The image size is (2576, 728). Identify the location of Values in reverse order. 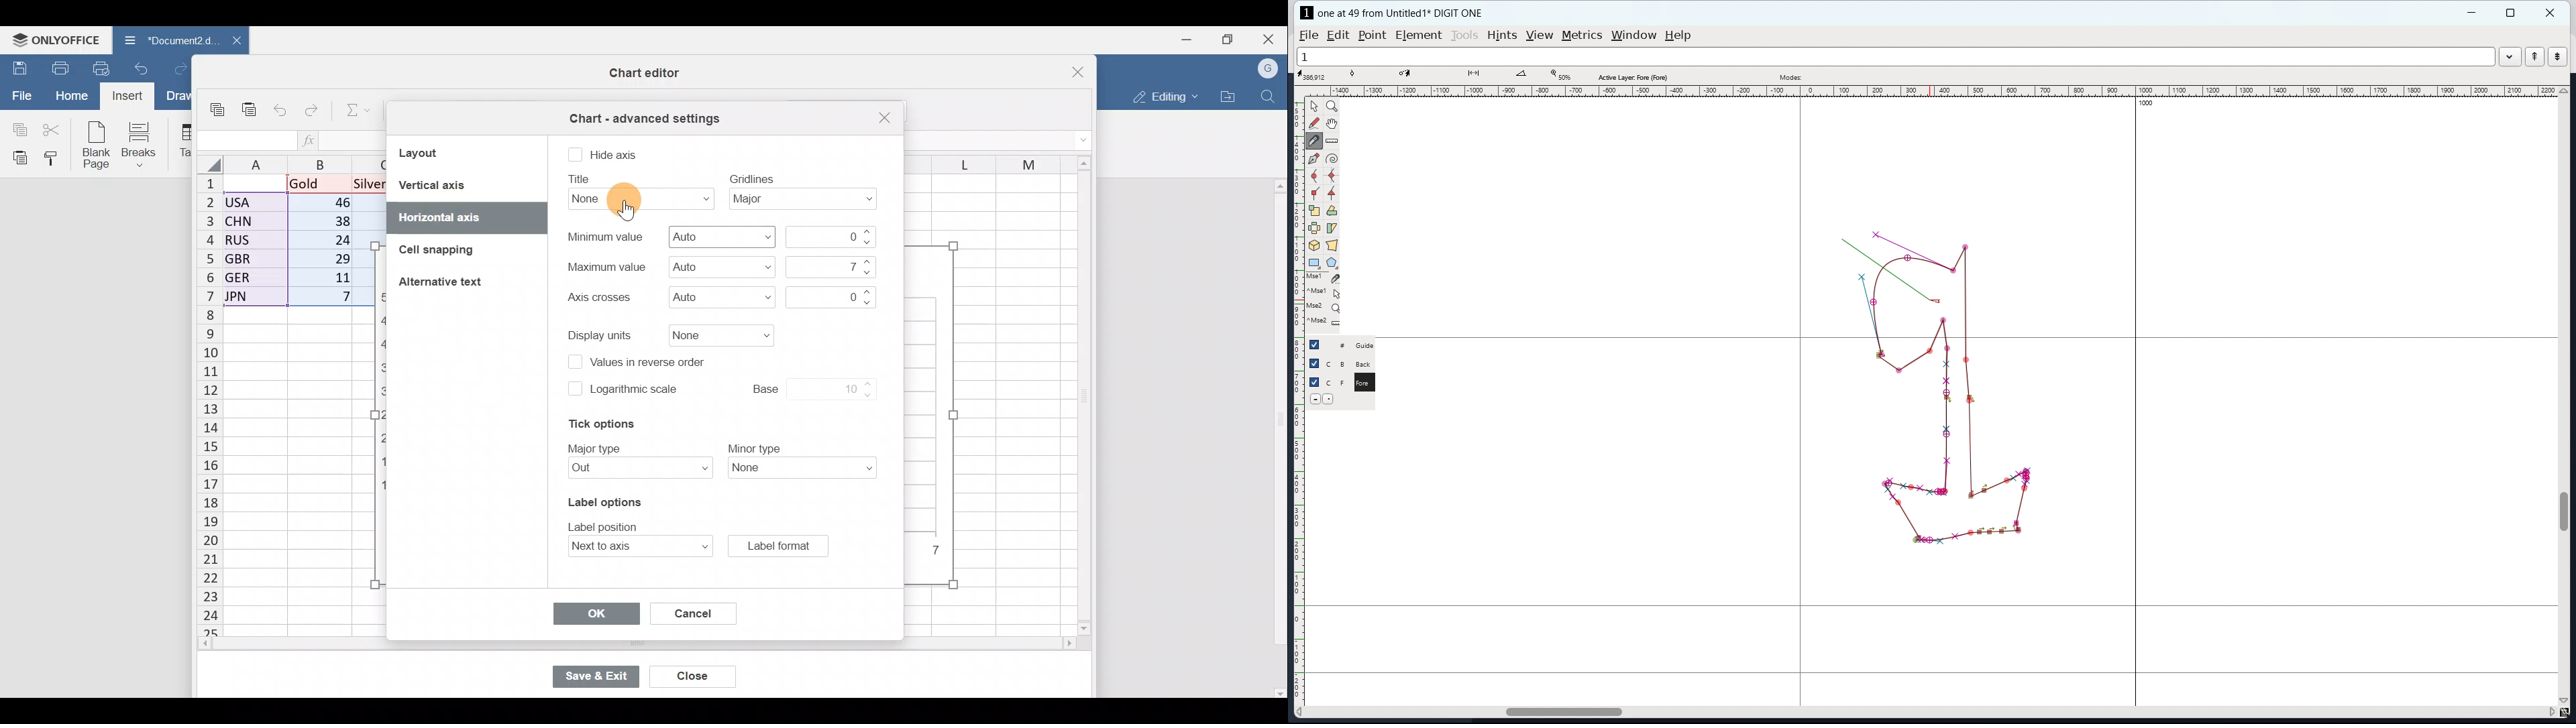
(653, 361).